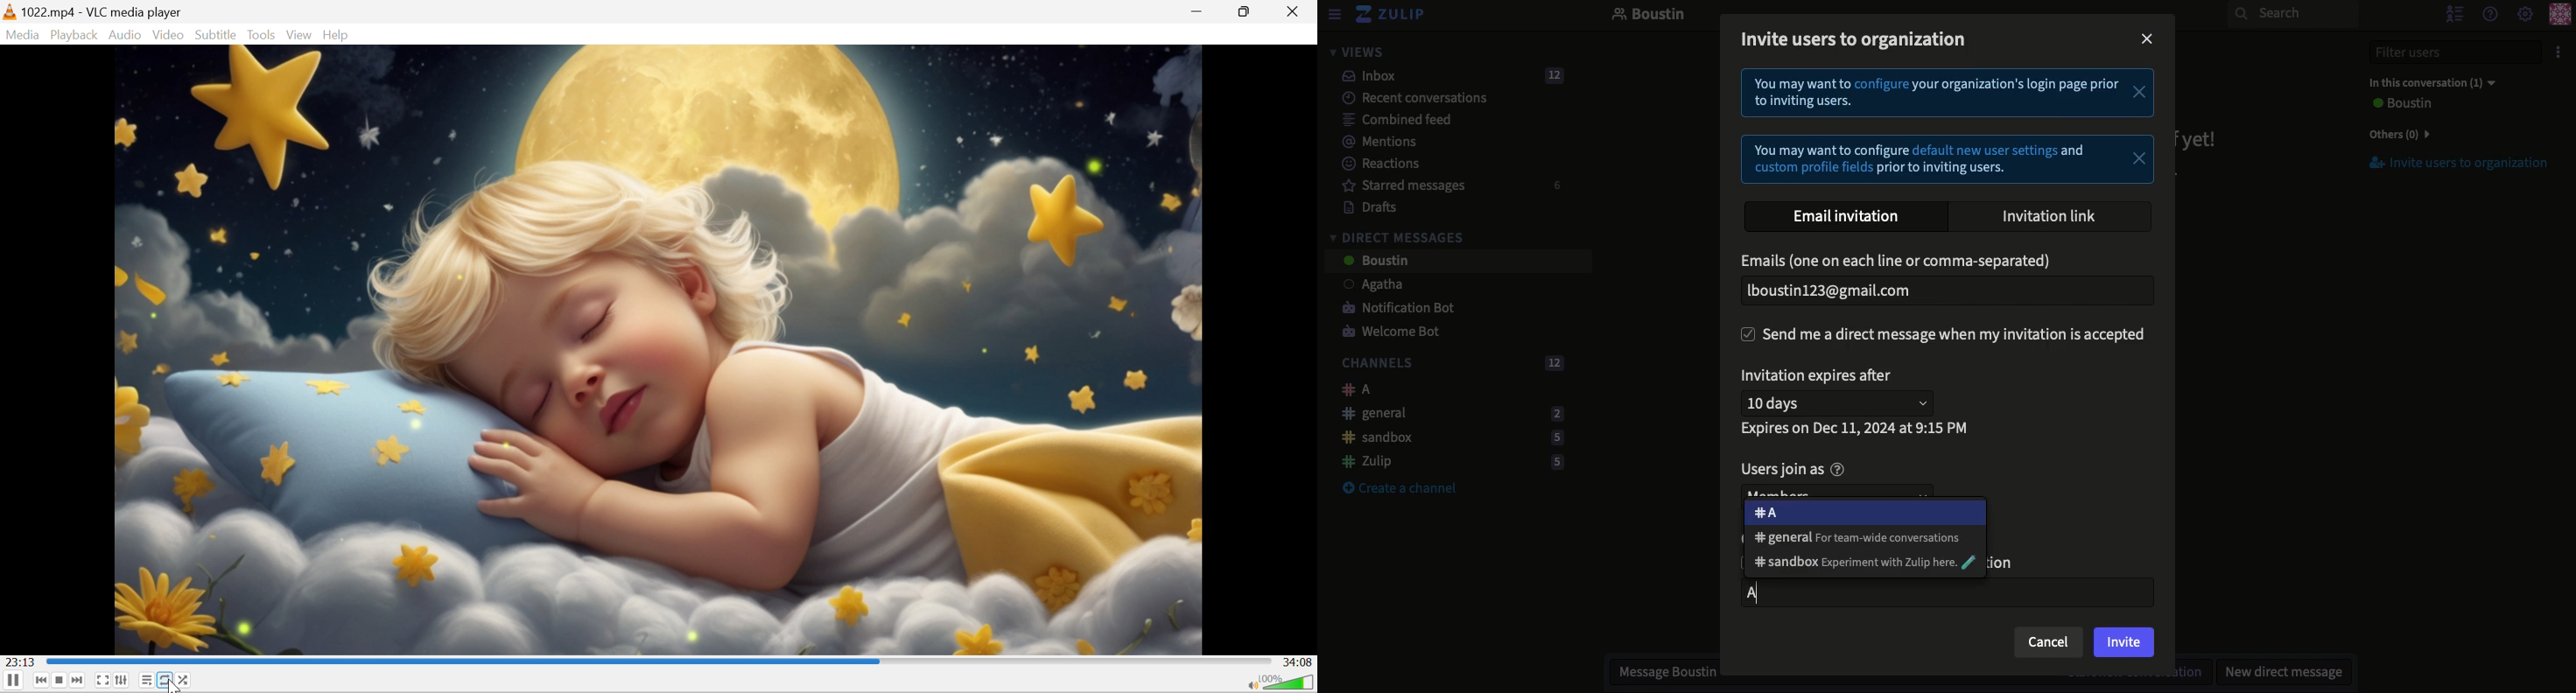 The image size is (2576, 700). I want to click on A, so click(1758, 597).